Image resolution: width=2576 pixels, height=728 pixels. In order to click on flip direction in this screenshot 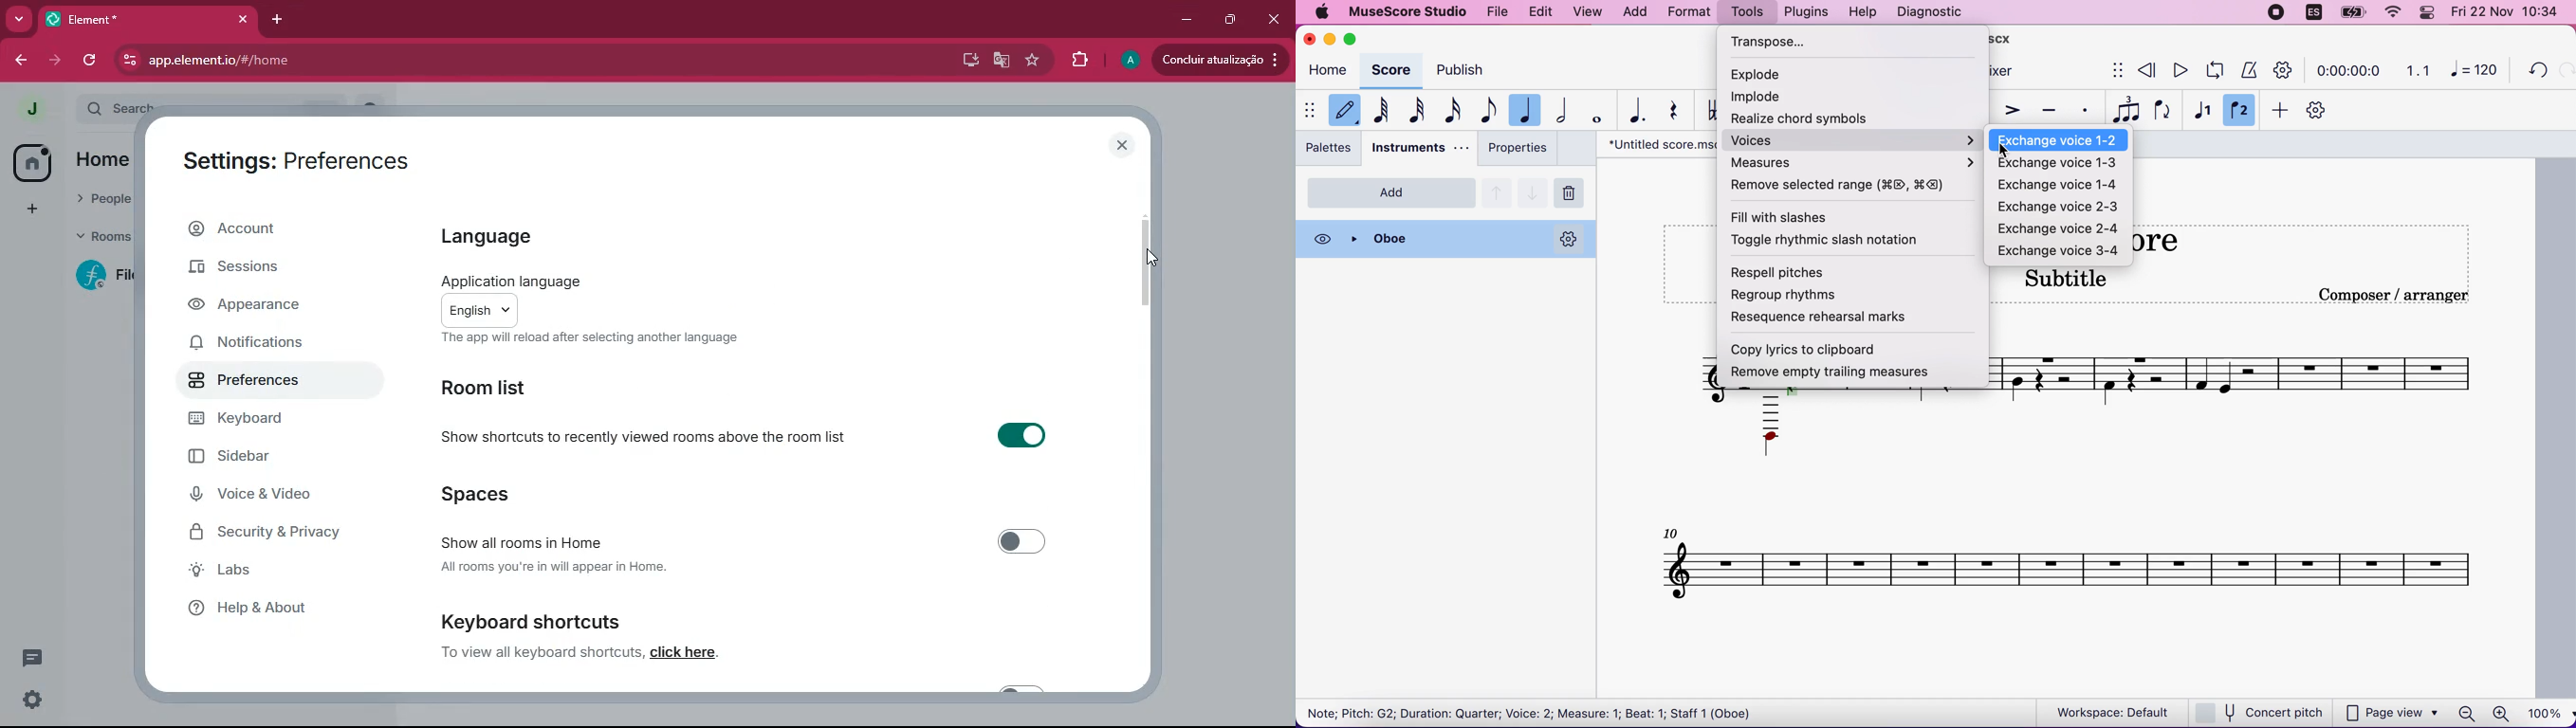, I will do `click(2161, 109)`.